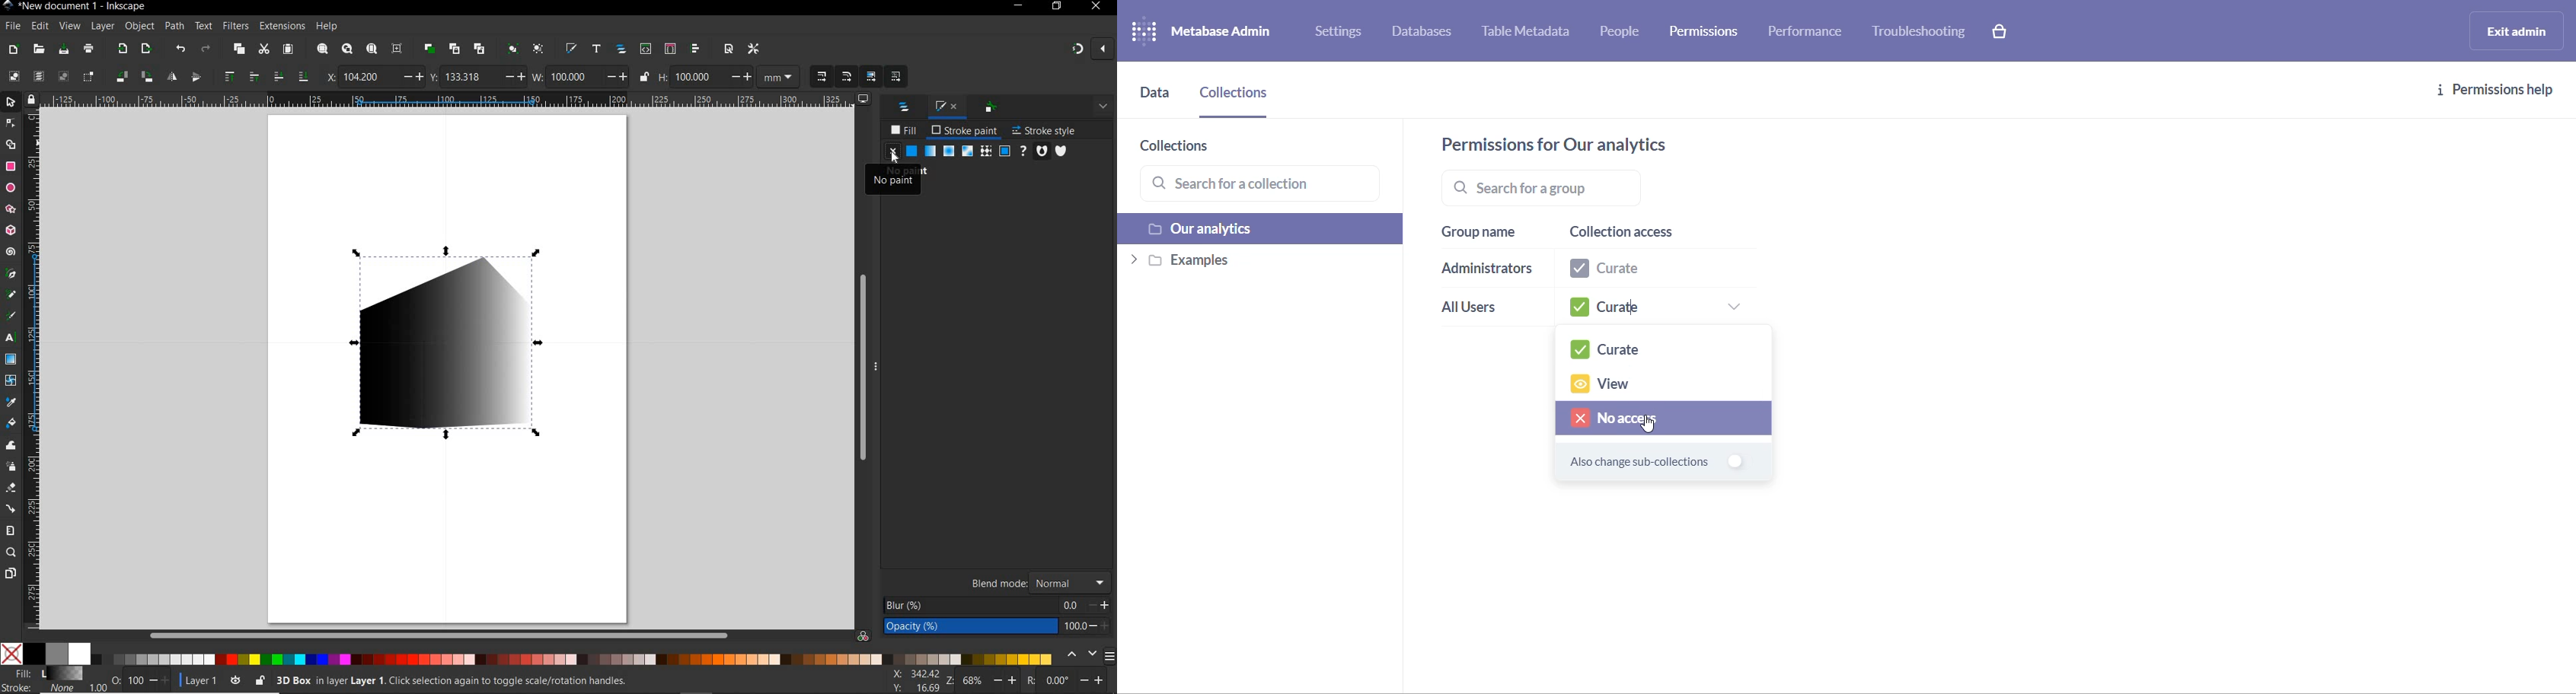  I want to click on OBJECT FLIP, so click(174, 76).